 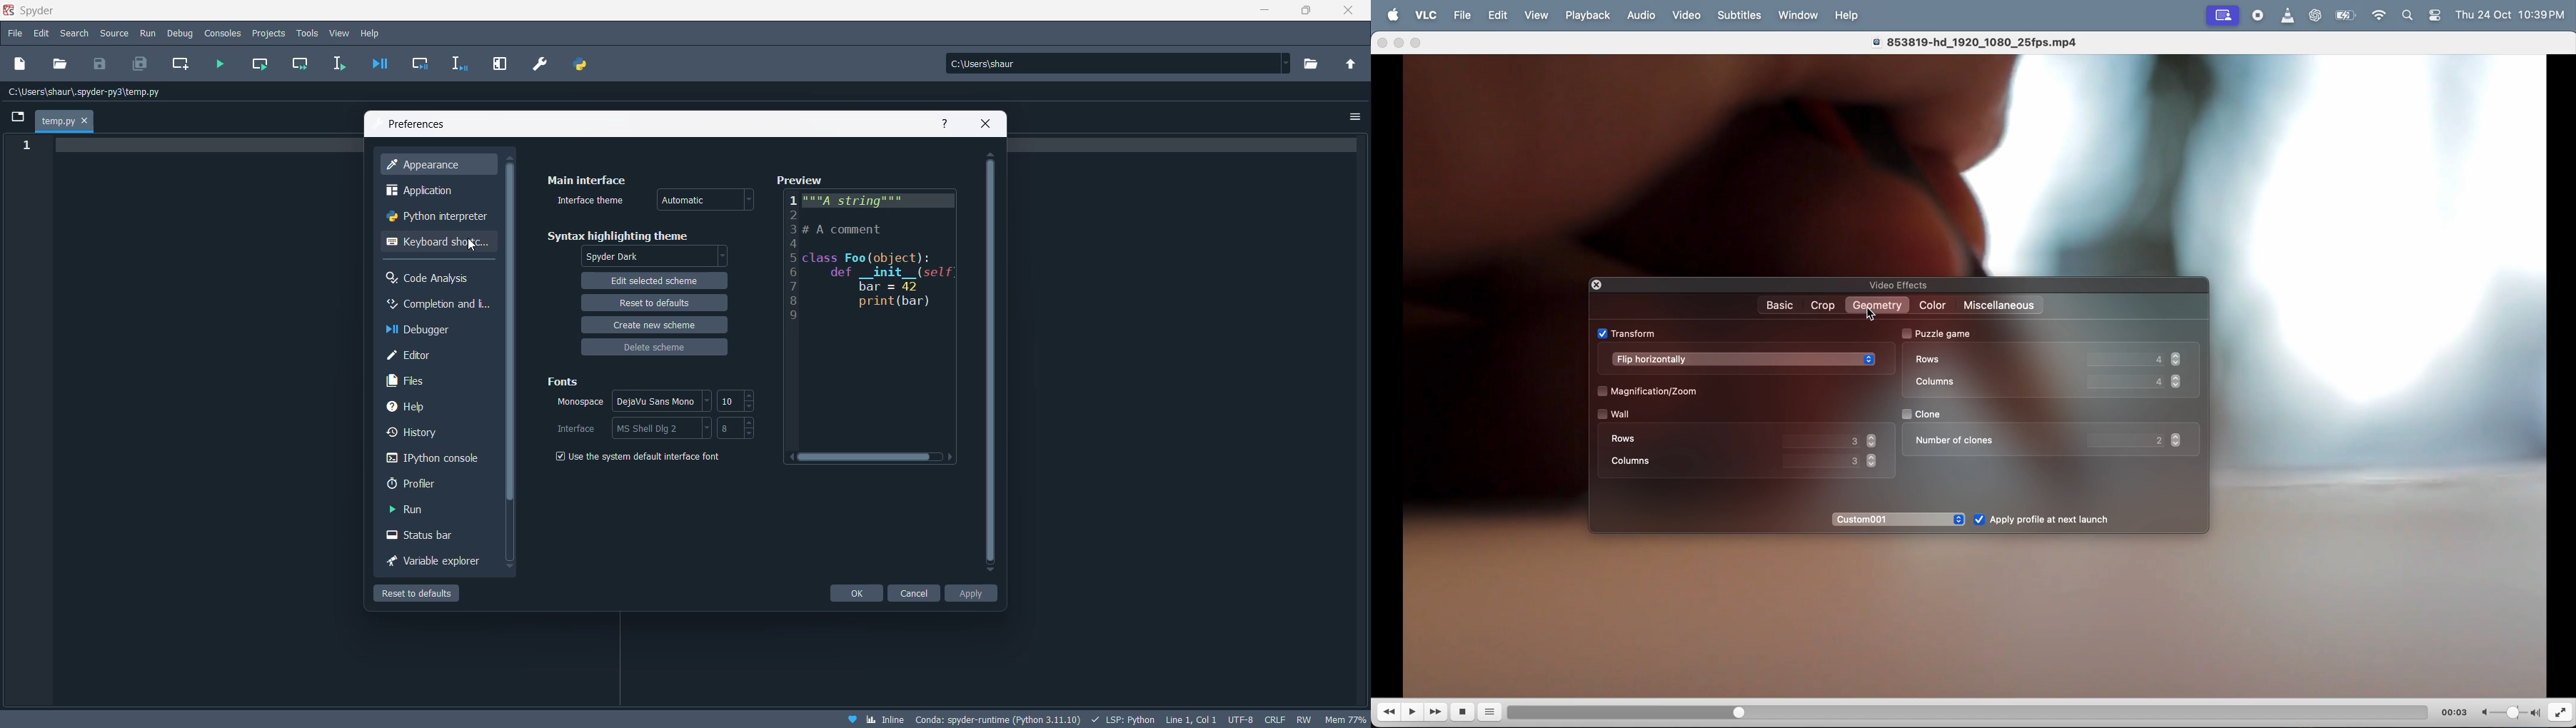 What do you see at coordinates (583, 64) in the screenshot?
I see `PYTHONPATH MANAGER` at bounding box center [583, 64].